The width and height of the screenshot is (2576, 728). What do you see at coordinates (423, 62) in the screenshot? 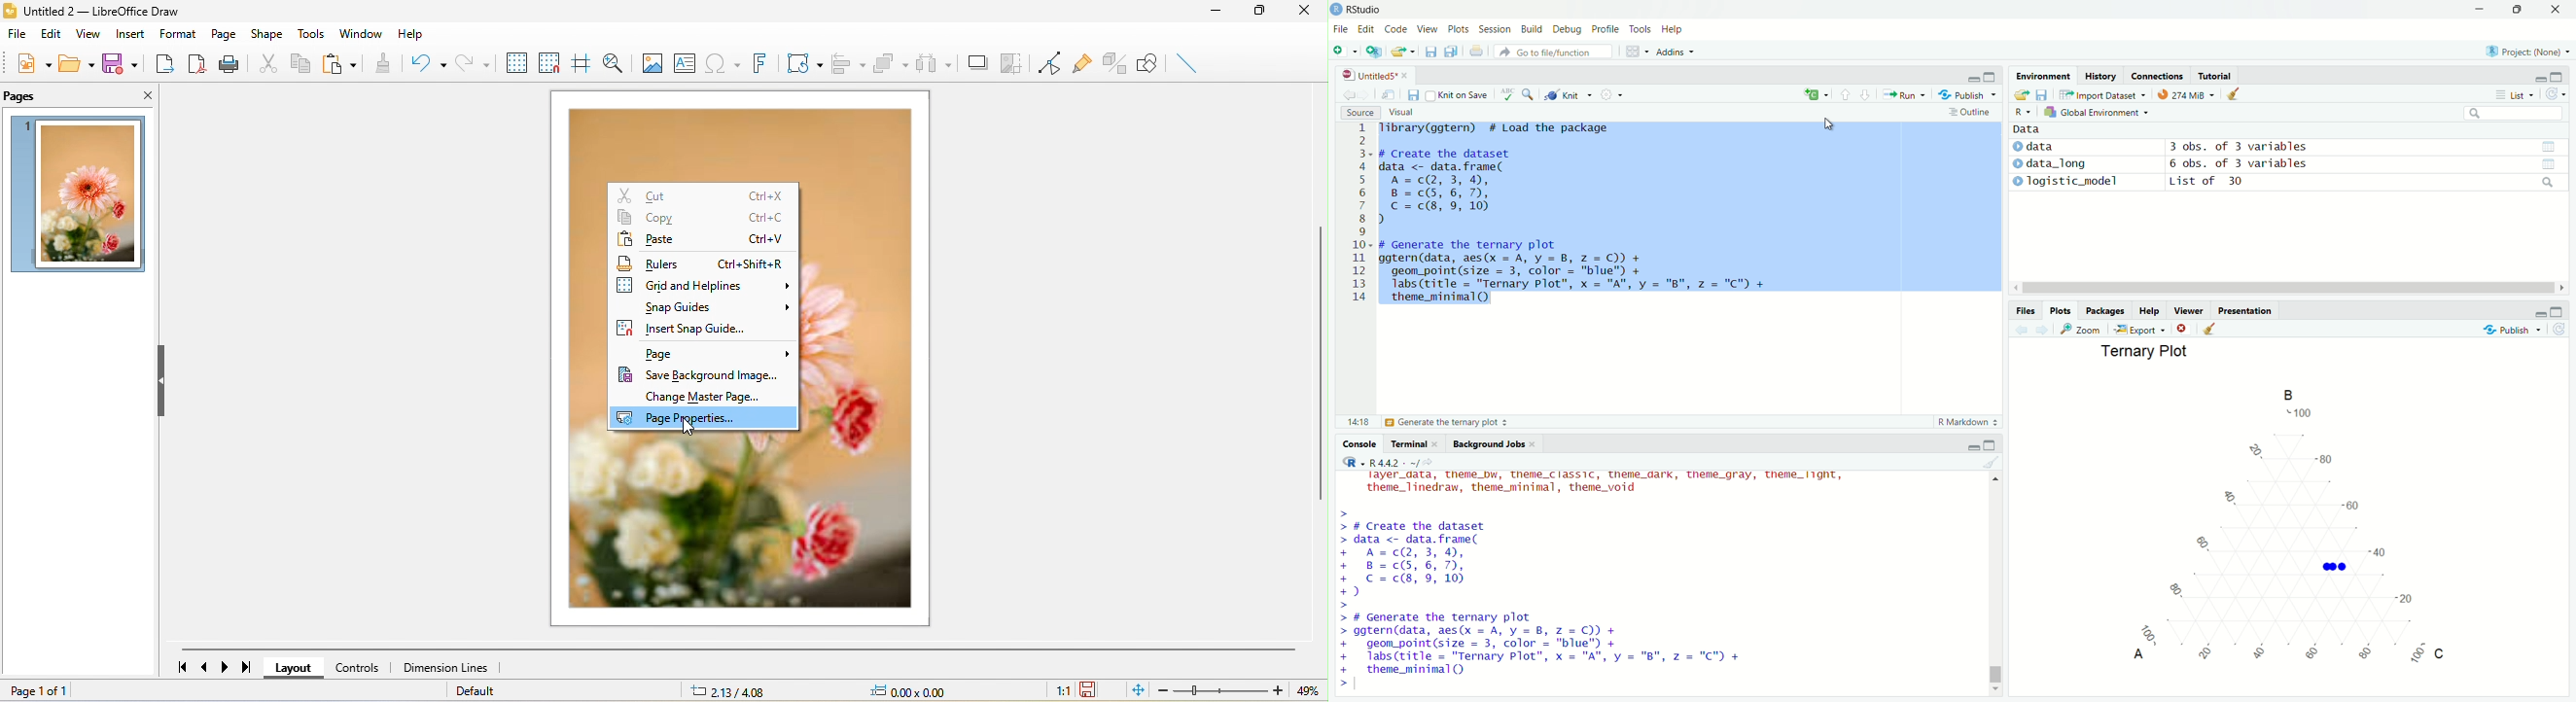
I see `undo` at bounding box center [423, 62].